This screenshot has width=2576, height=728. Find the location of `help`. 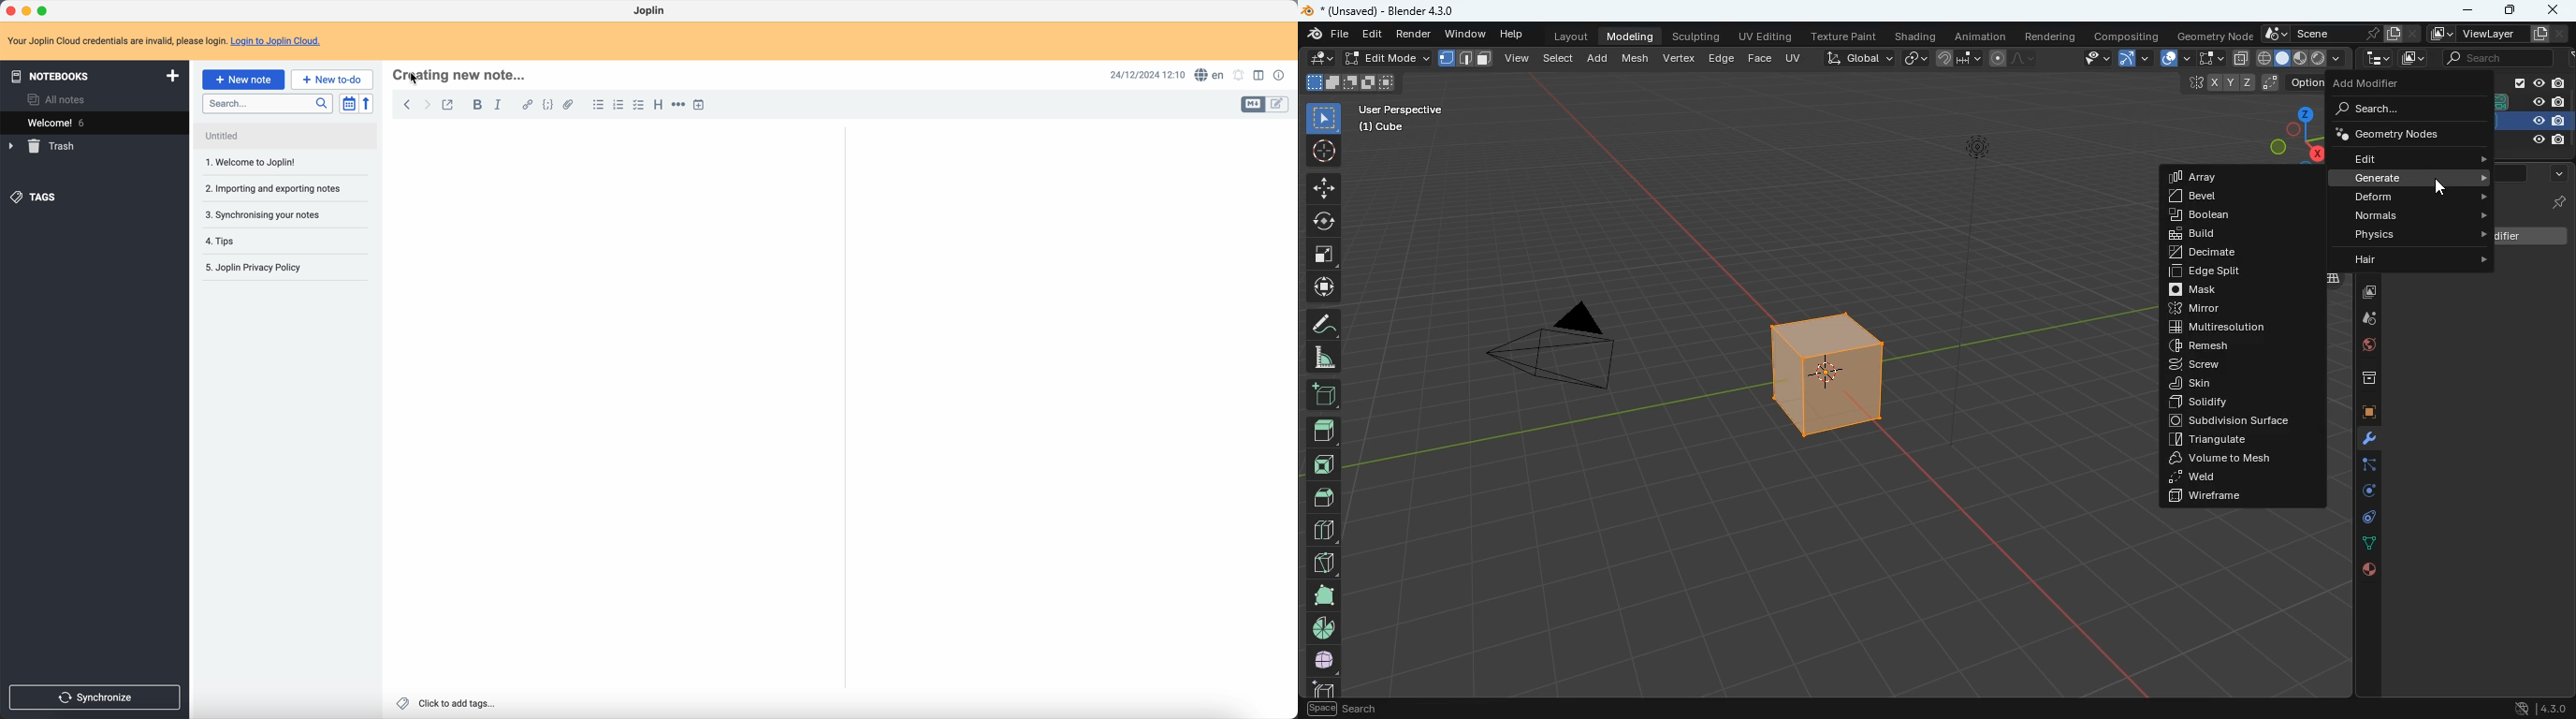

help is located at coordinates (1510, 35).